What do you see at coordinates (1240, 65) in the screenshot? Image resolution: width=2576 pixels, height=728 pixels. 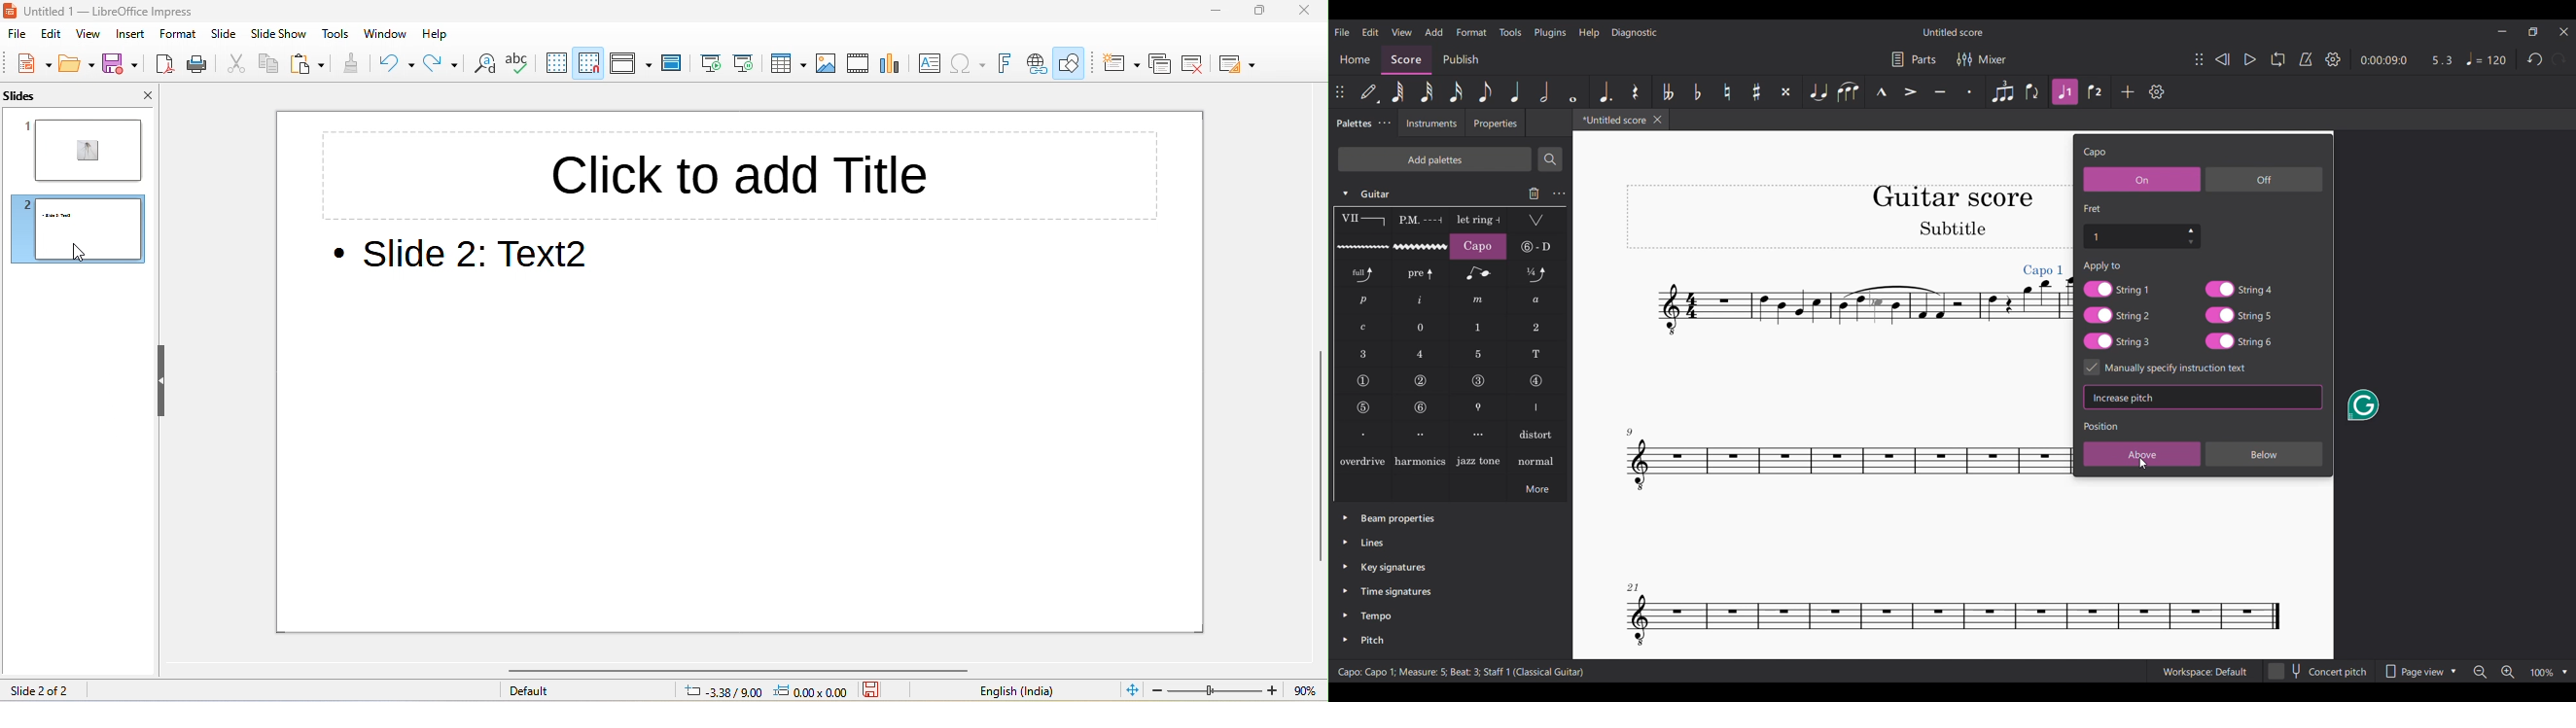 I see `slide layout` at bounding box center [1240, 65].